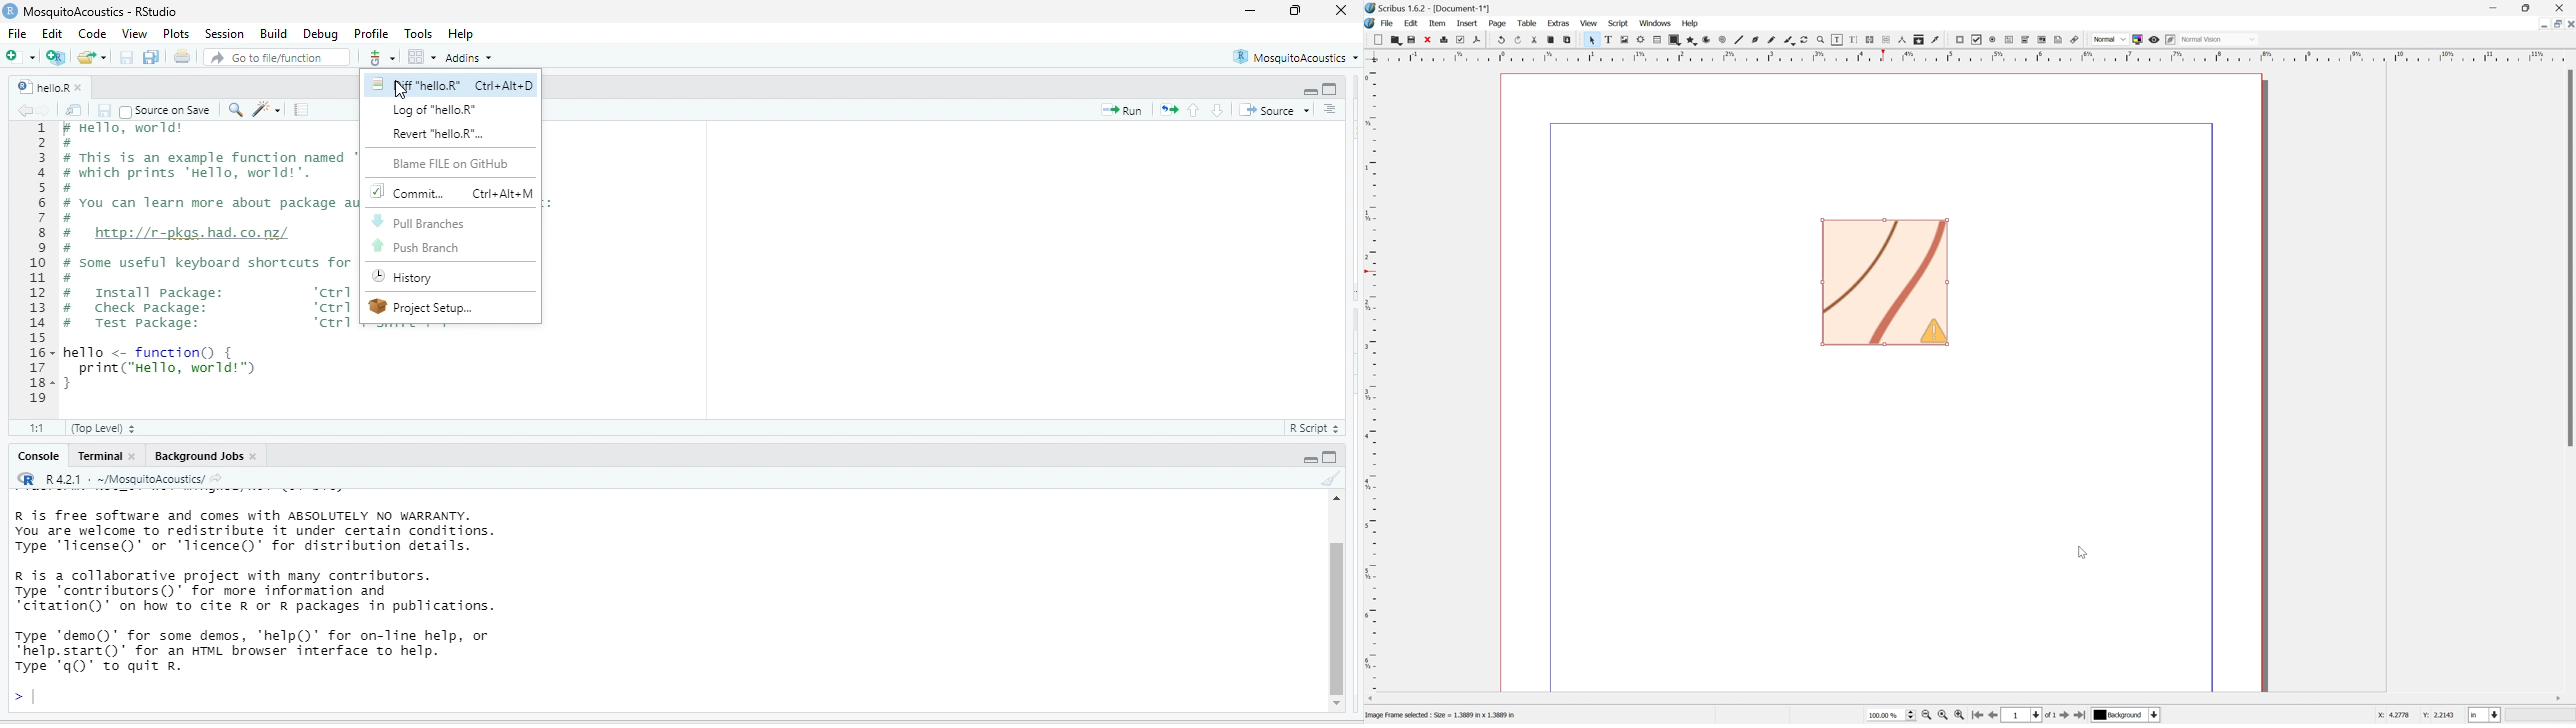  What do you see at coordinates (370, 35) in the screenshot?
I see ` Profile` at bounding box center [370, 35].